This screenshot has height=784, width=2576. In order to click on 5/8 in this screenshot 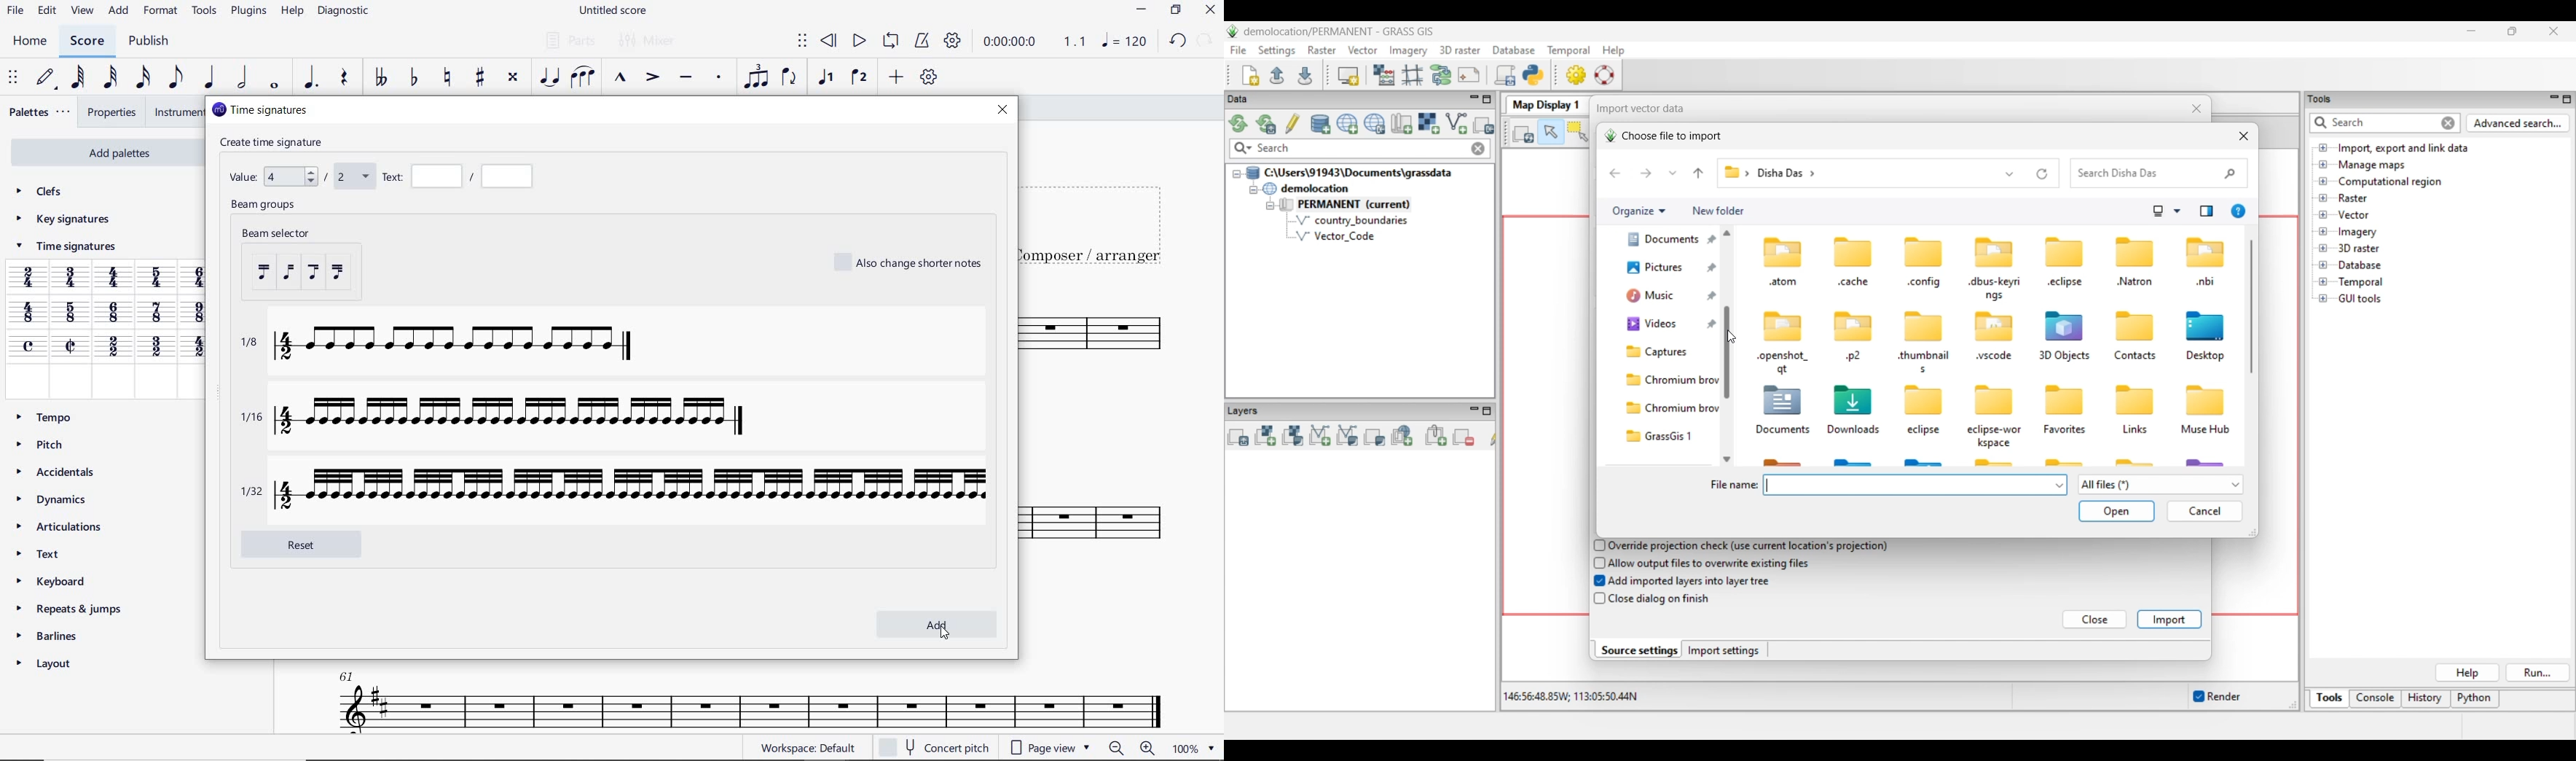, I will do `click(69, 313)`.